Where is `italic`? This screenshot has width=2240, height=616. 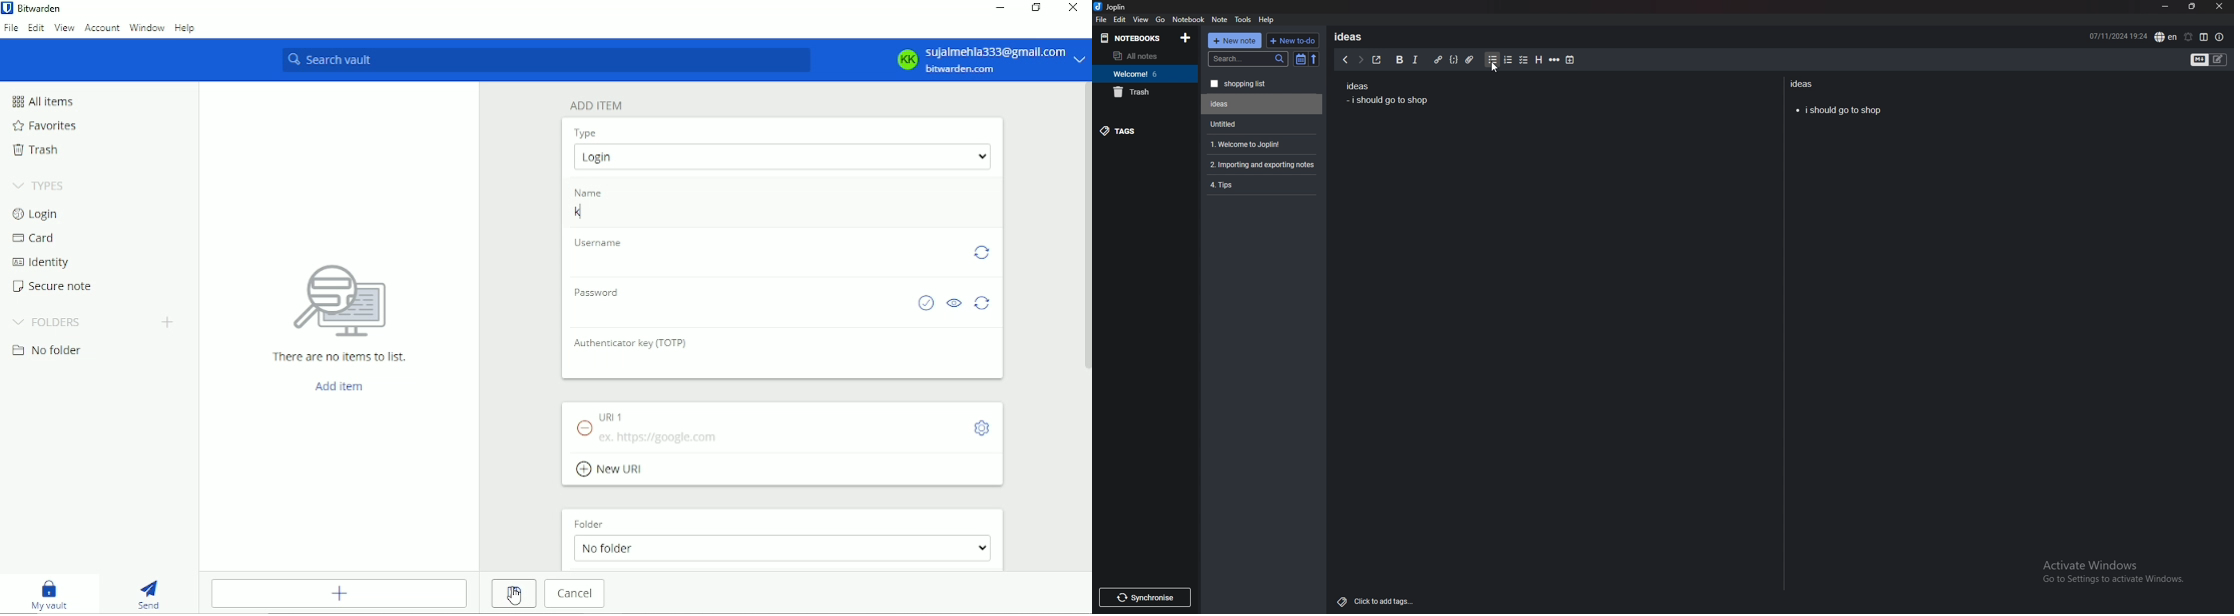
italic is located at coordinates (1414, 60).